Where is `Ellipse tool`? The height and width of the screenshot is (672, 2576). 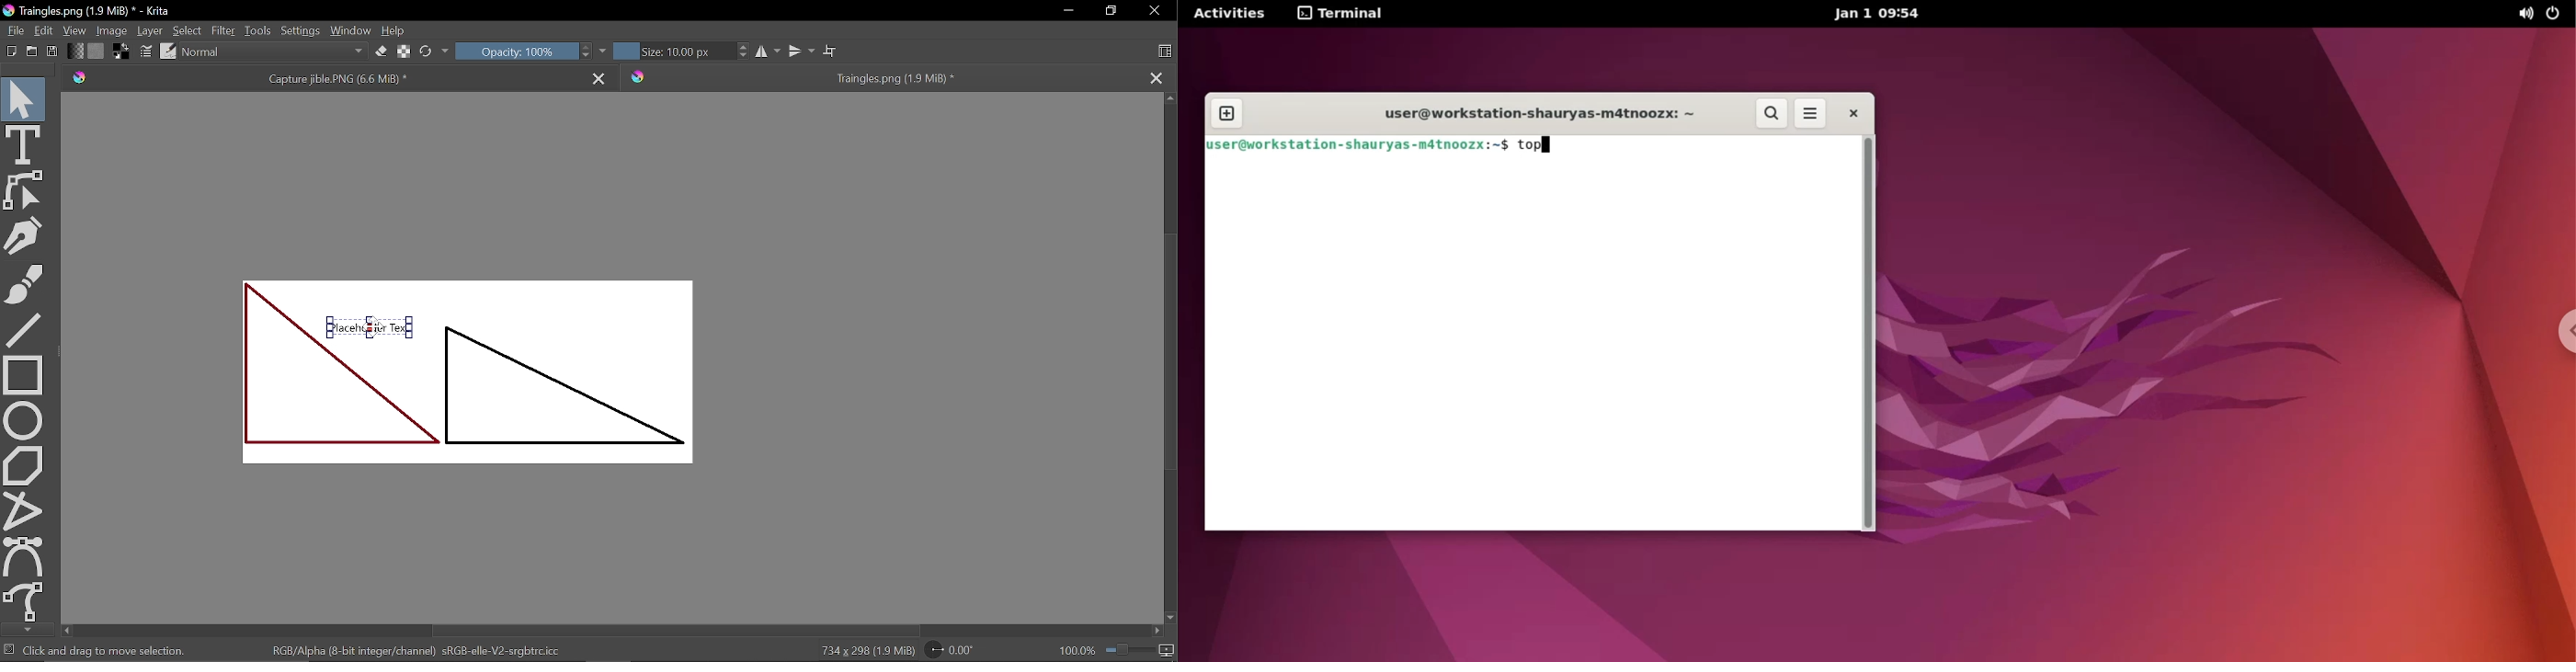 Ellipse tool is located at coordinates (24, 420).